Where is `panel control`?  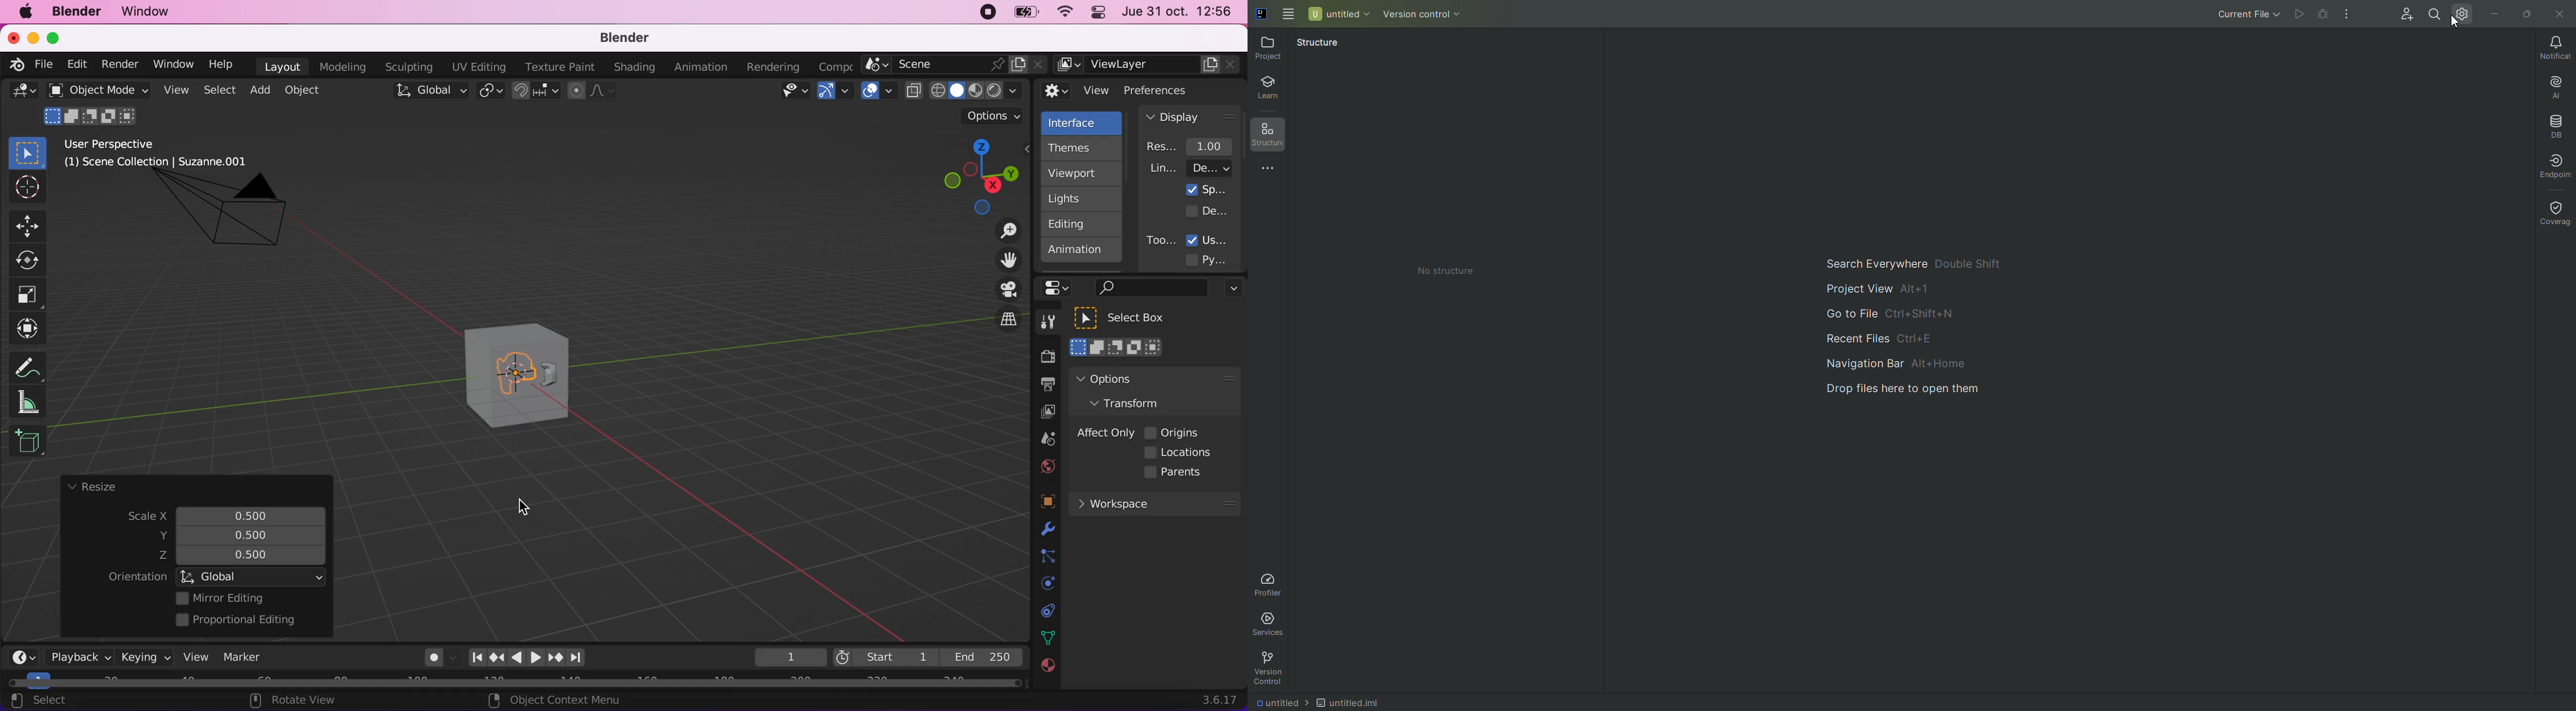
panel control is located at coordinates (1096, 14).